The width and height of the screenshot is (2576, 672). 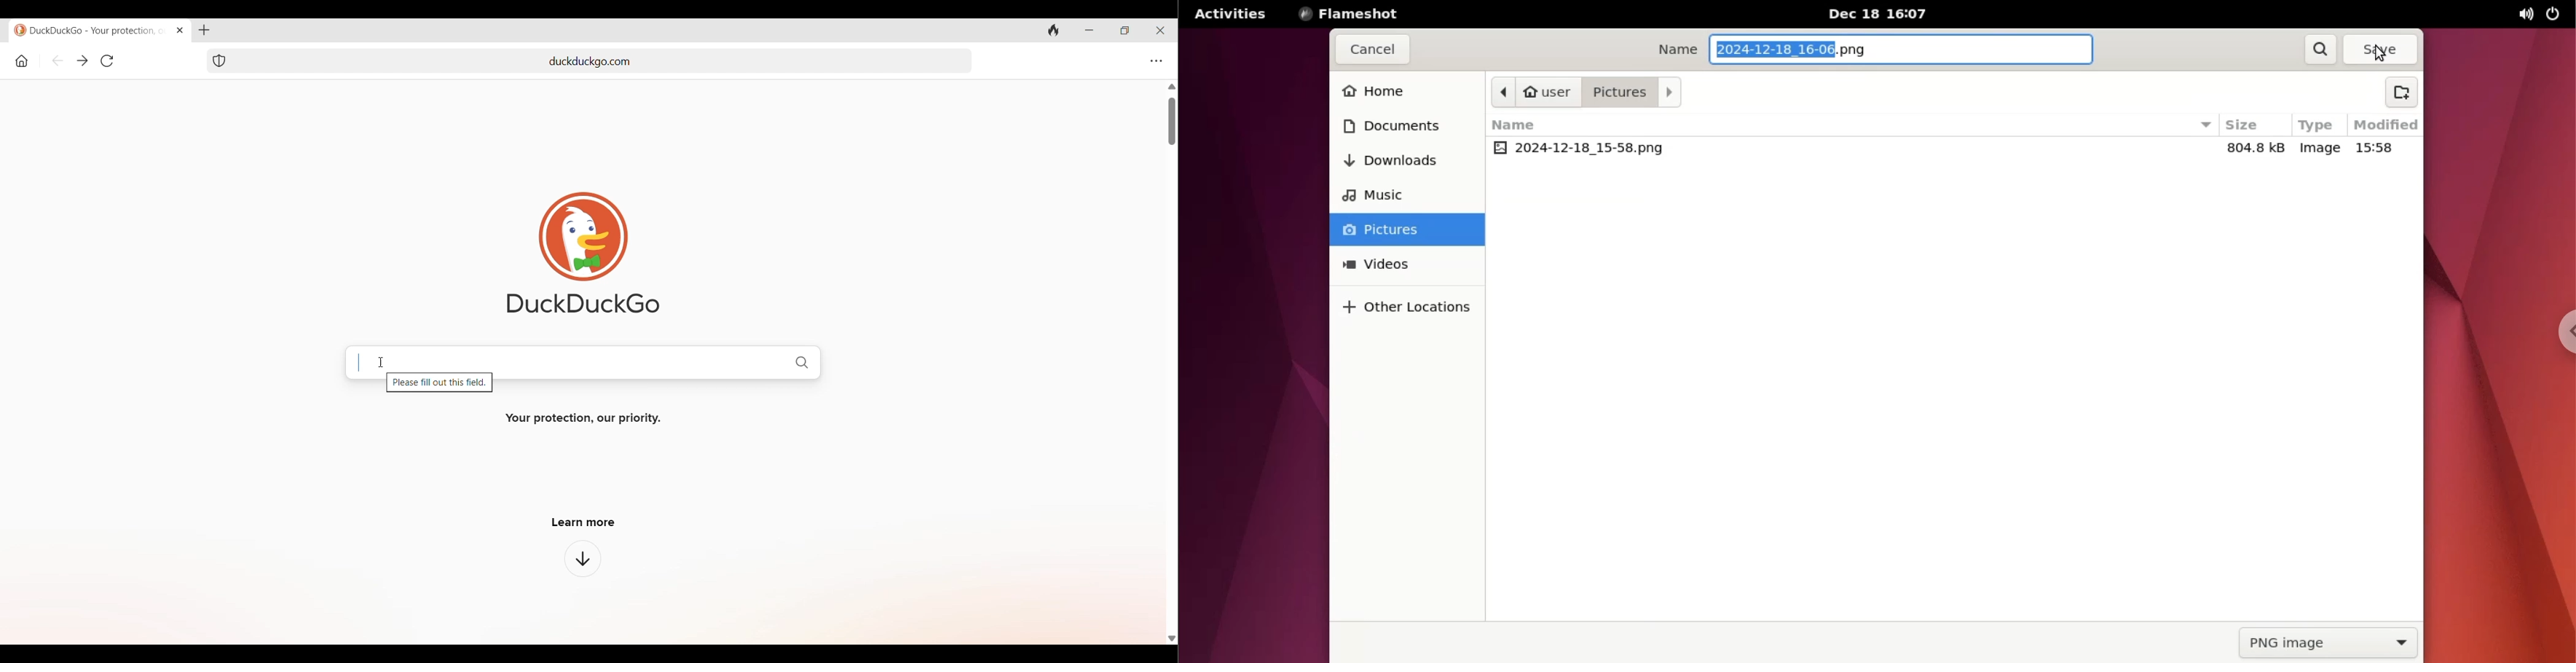 I want to click on Browser protection, so click(x=218, y=61).